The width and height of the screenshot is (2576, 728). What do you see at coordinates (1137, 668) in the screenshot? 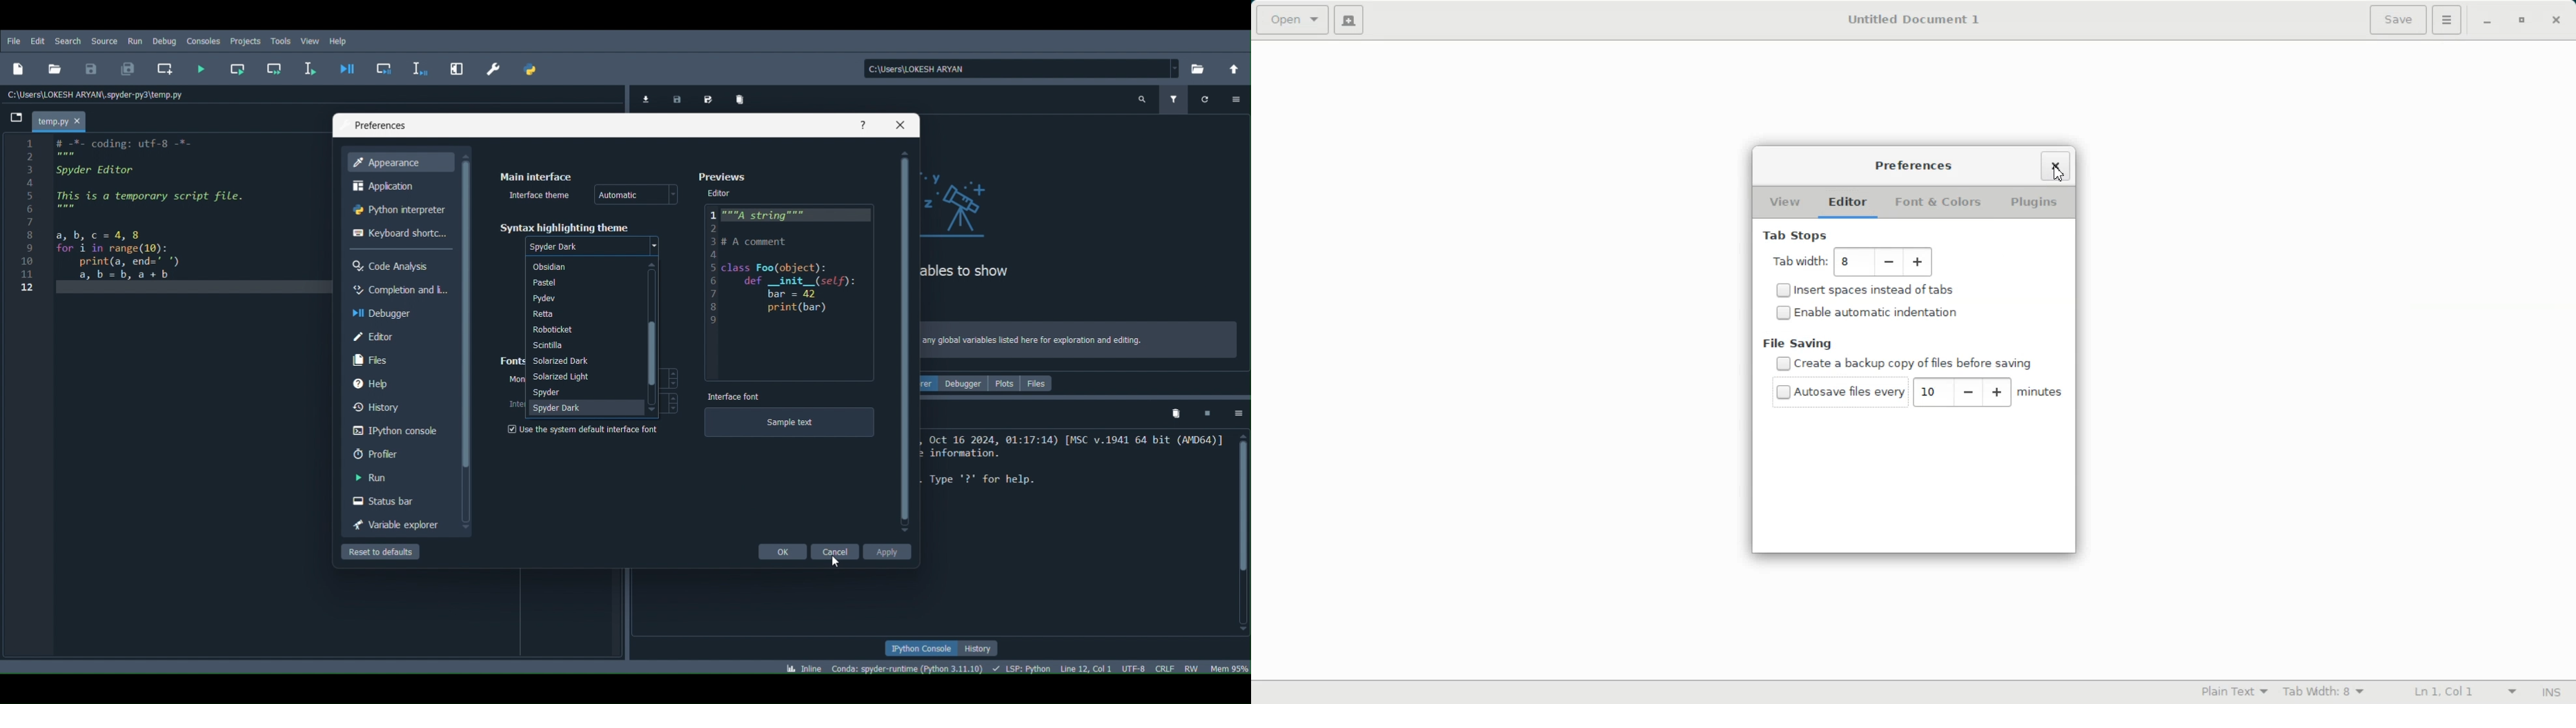
I see `Encoding` at bounding box center [1137, 668].